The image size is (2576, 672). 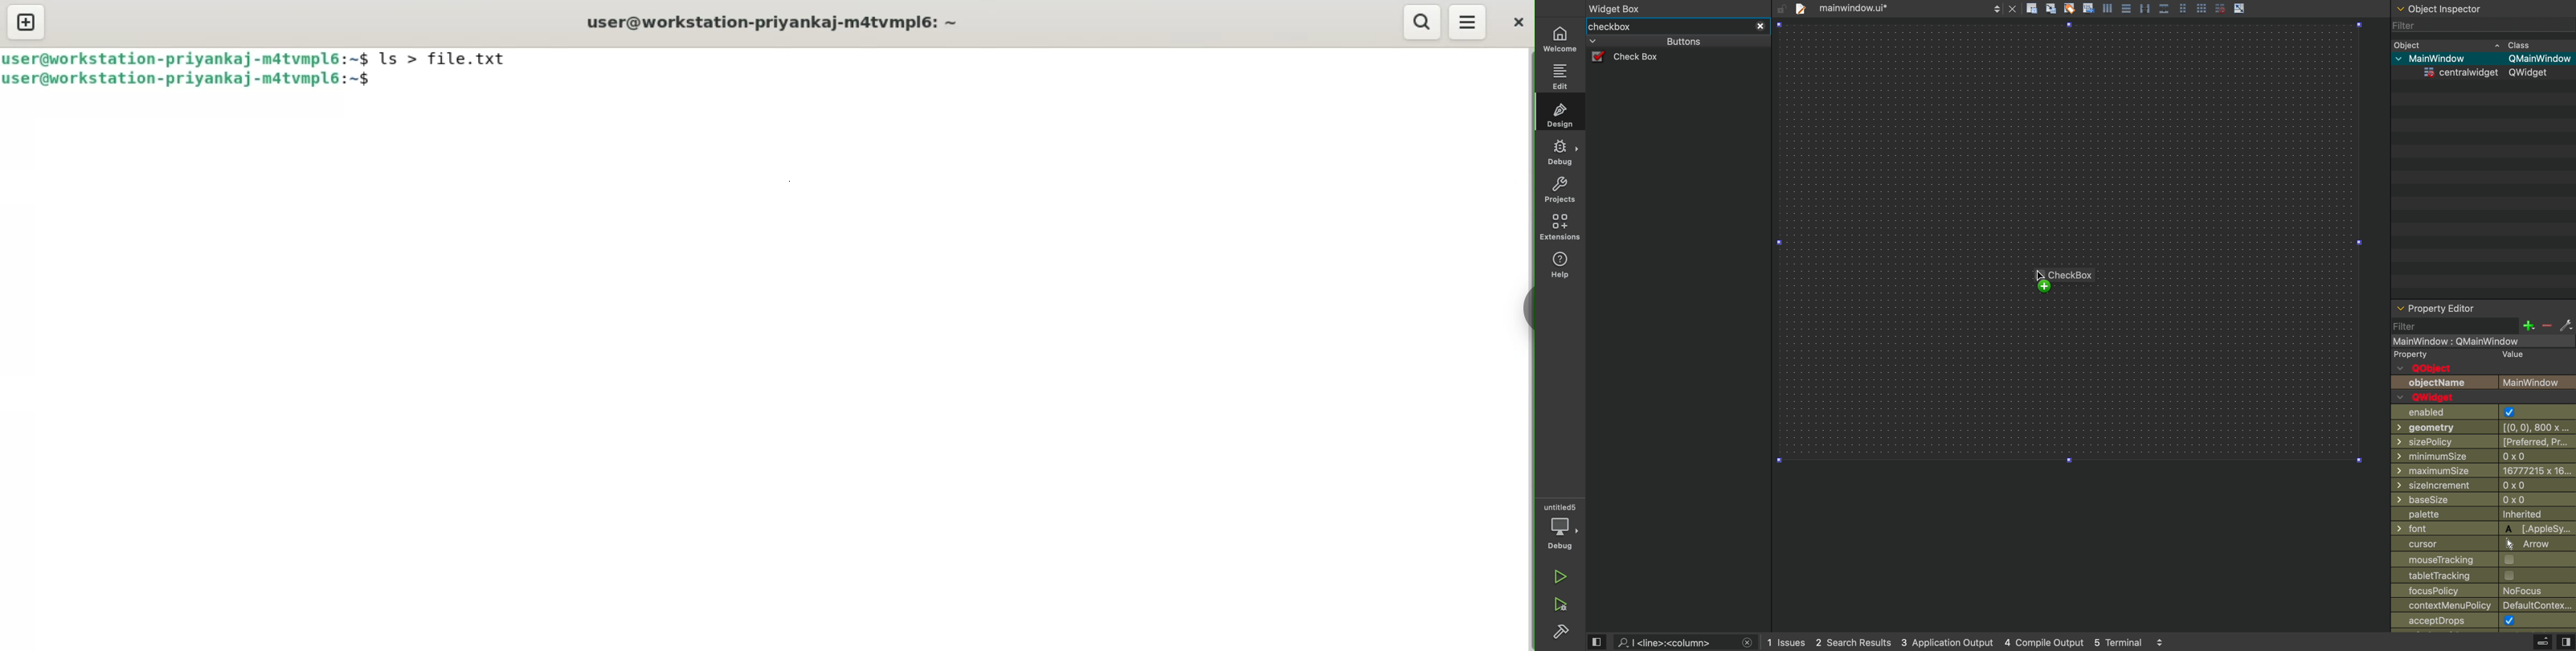 What do you see at coordinates (2471, 44) in the screenshot?
I see `object` at bounding box center [2471, 44].